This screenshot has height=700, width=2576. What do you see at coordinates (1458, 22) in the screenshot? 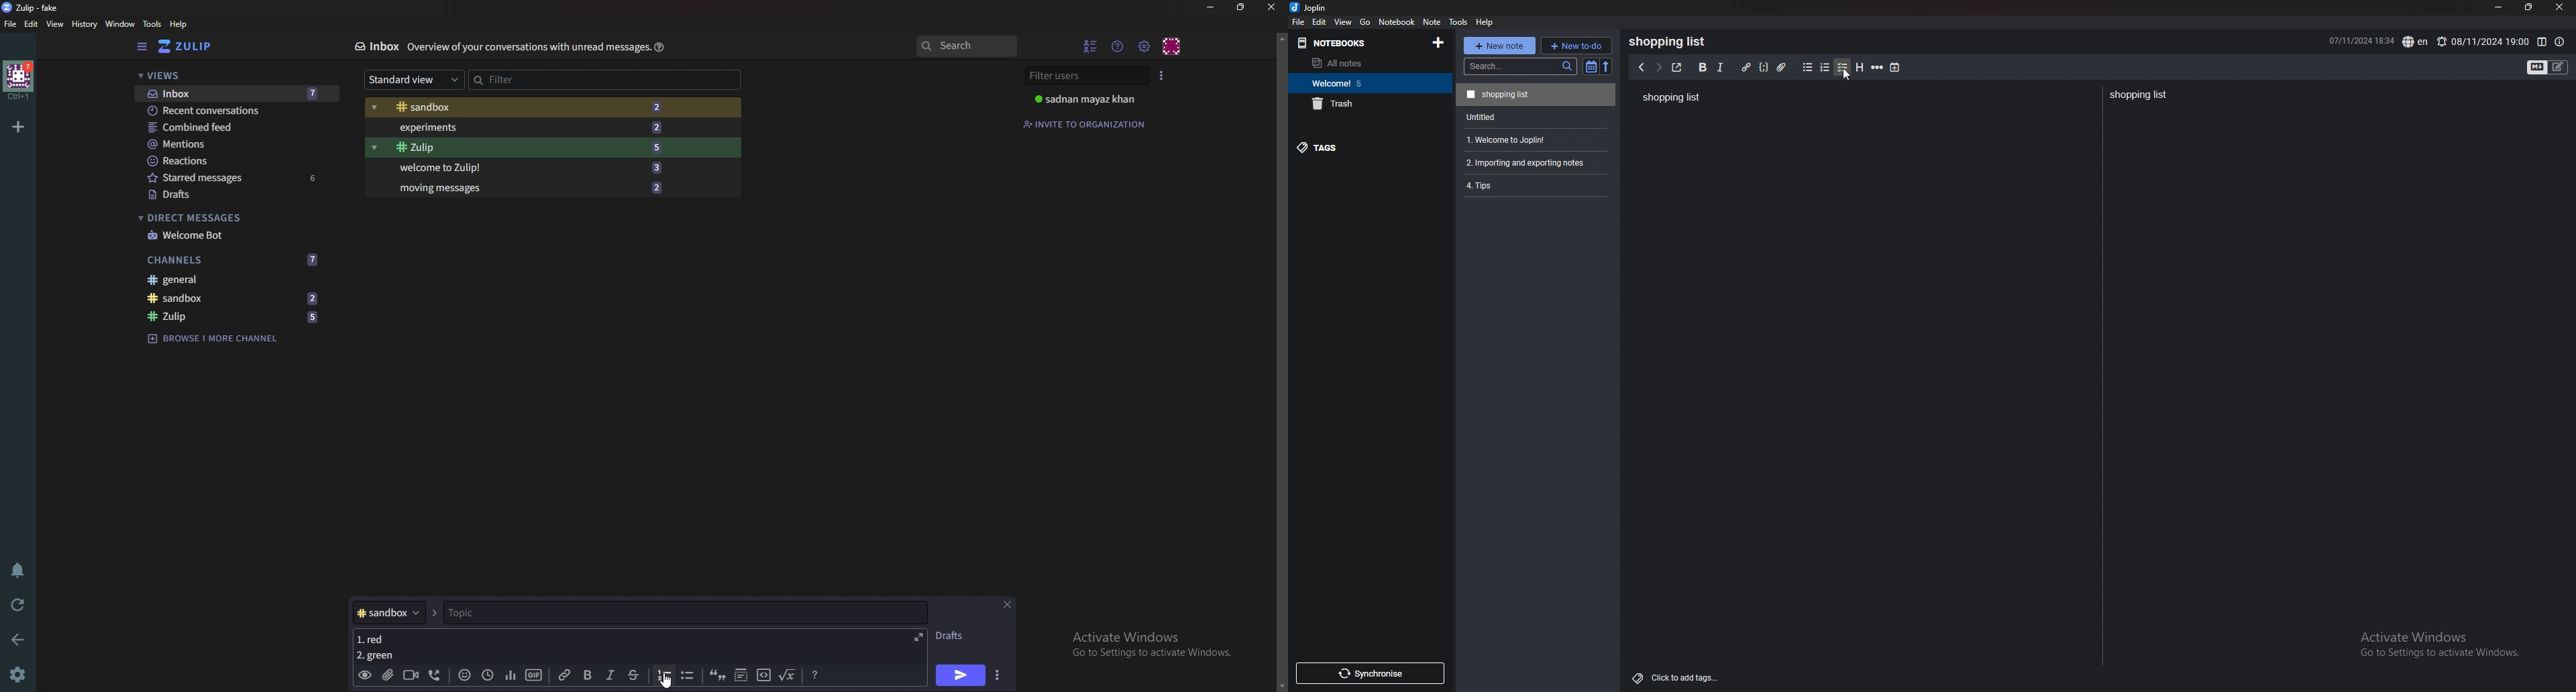
I see `tools` at bounding box center [1458, 22].